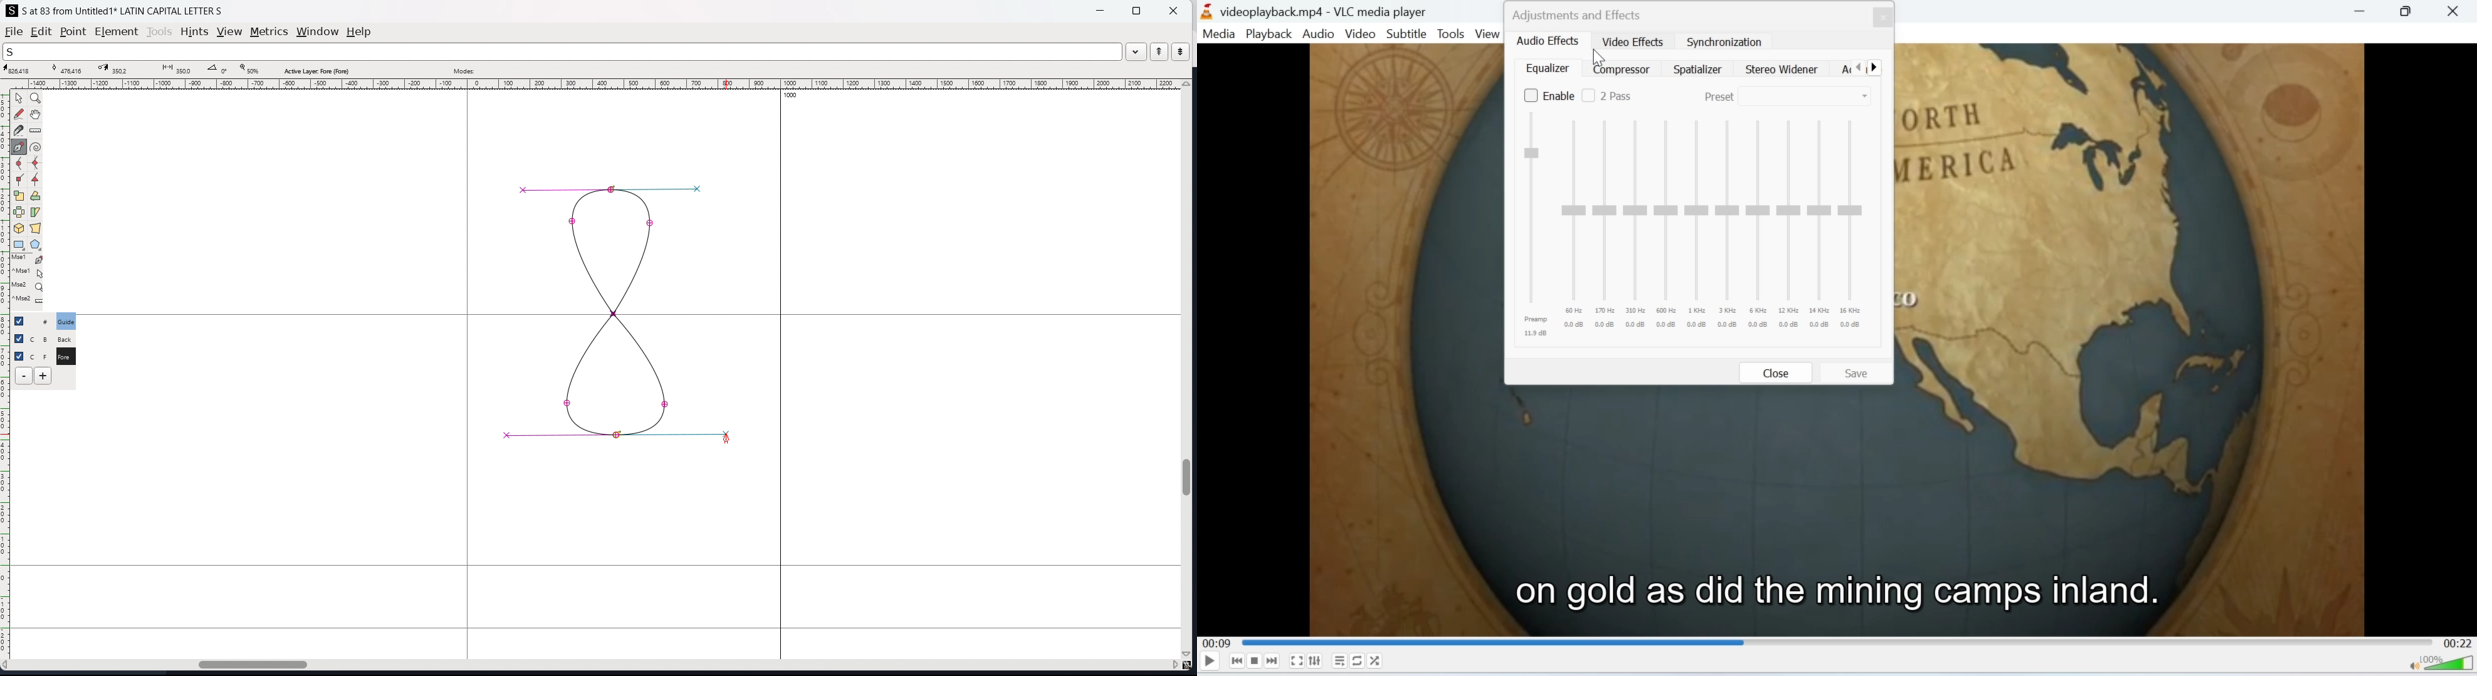  What do you see at coordinates (72, 33) in the screenshot?
I see `point` at bounding box center [72, 33].